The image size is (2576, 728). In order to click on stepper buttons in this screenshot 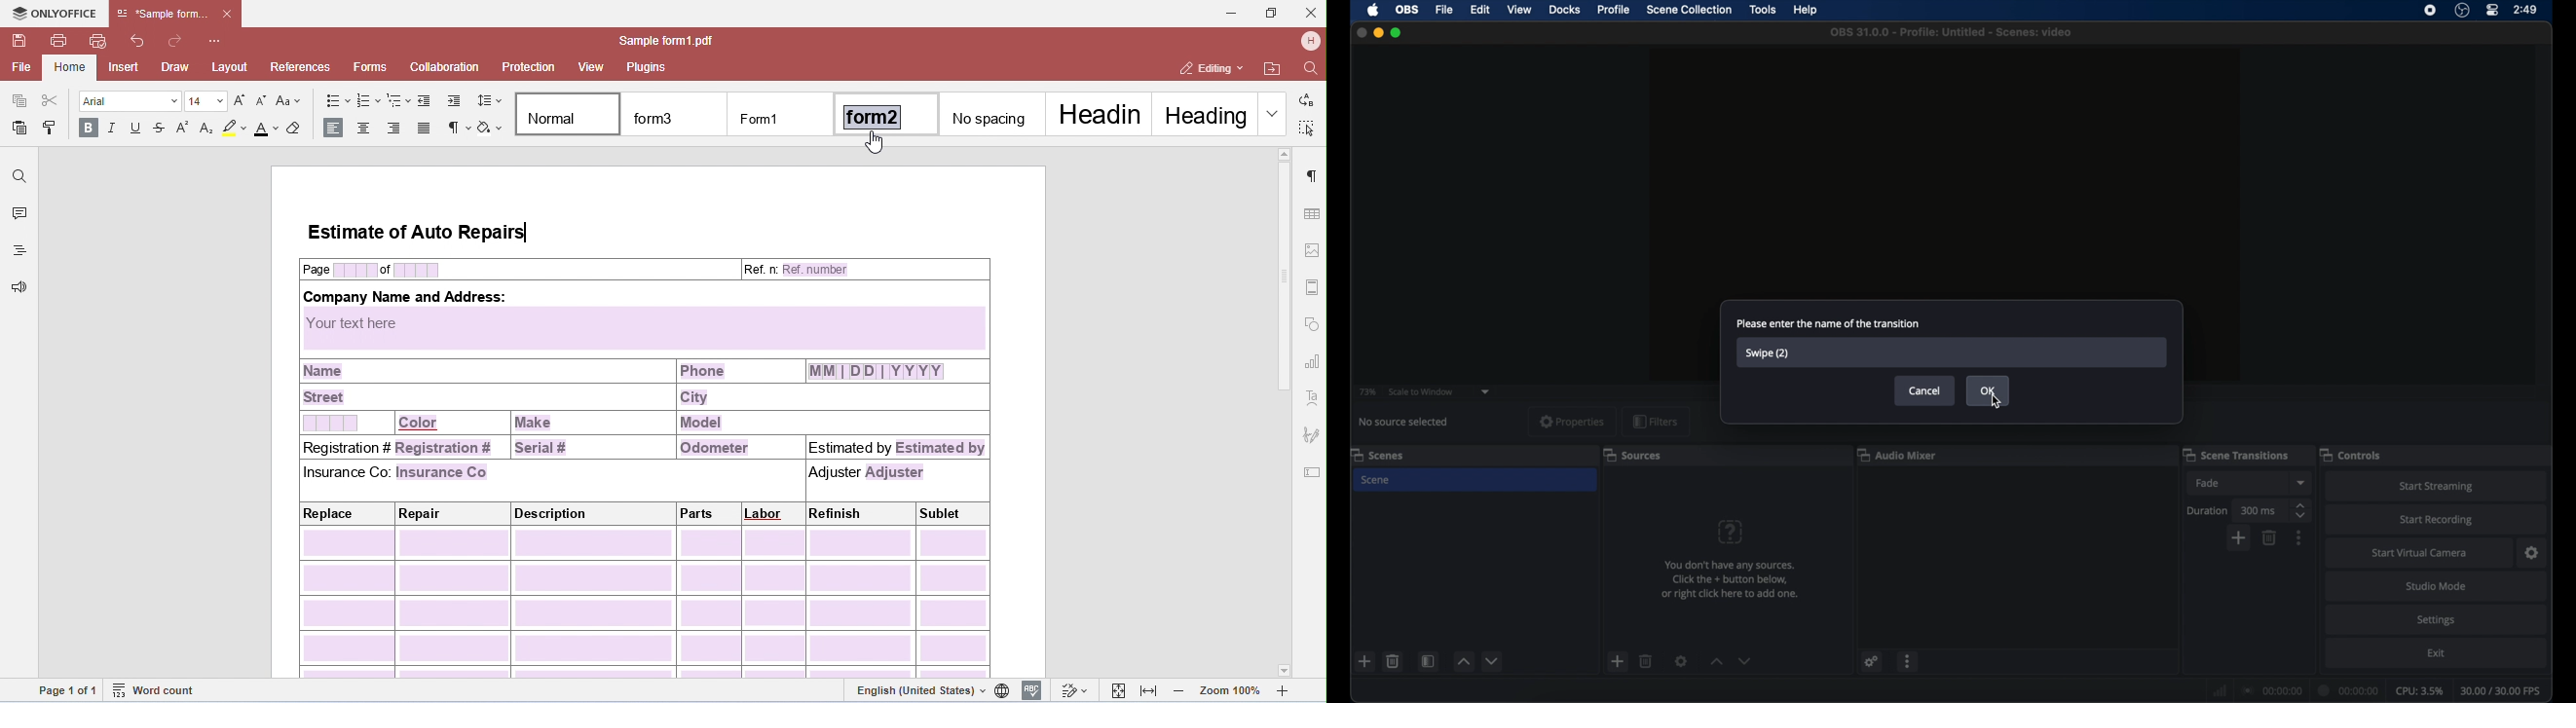, I will do `click(2300, 510)`.